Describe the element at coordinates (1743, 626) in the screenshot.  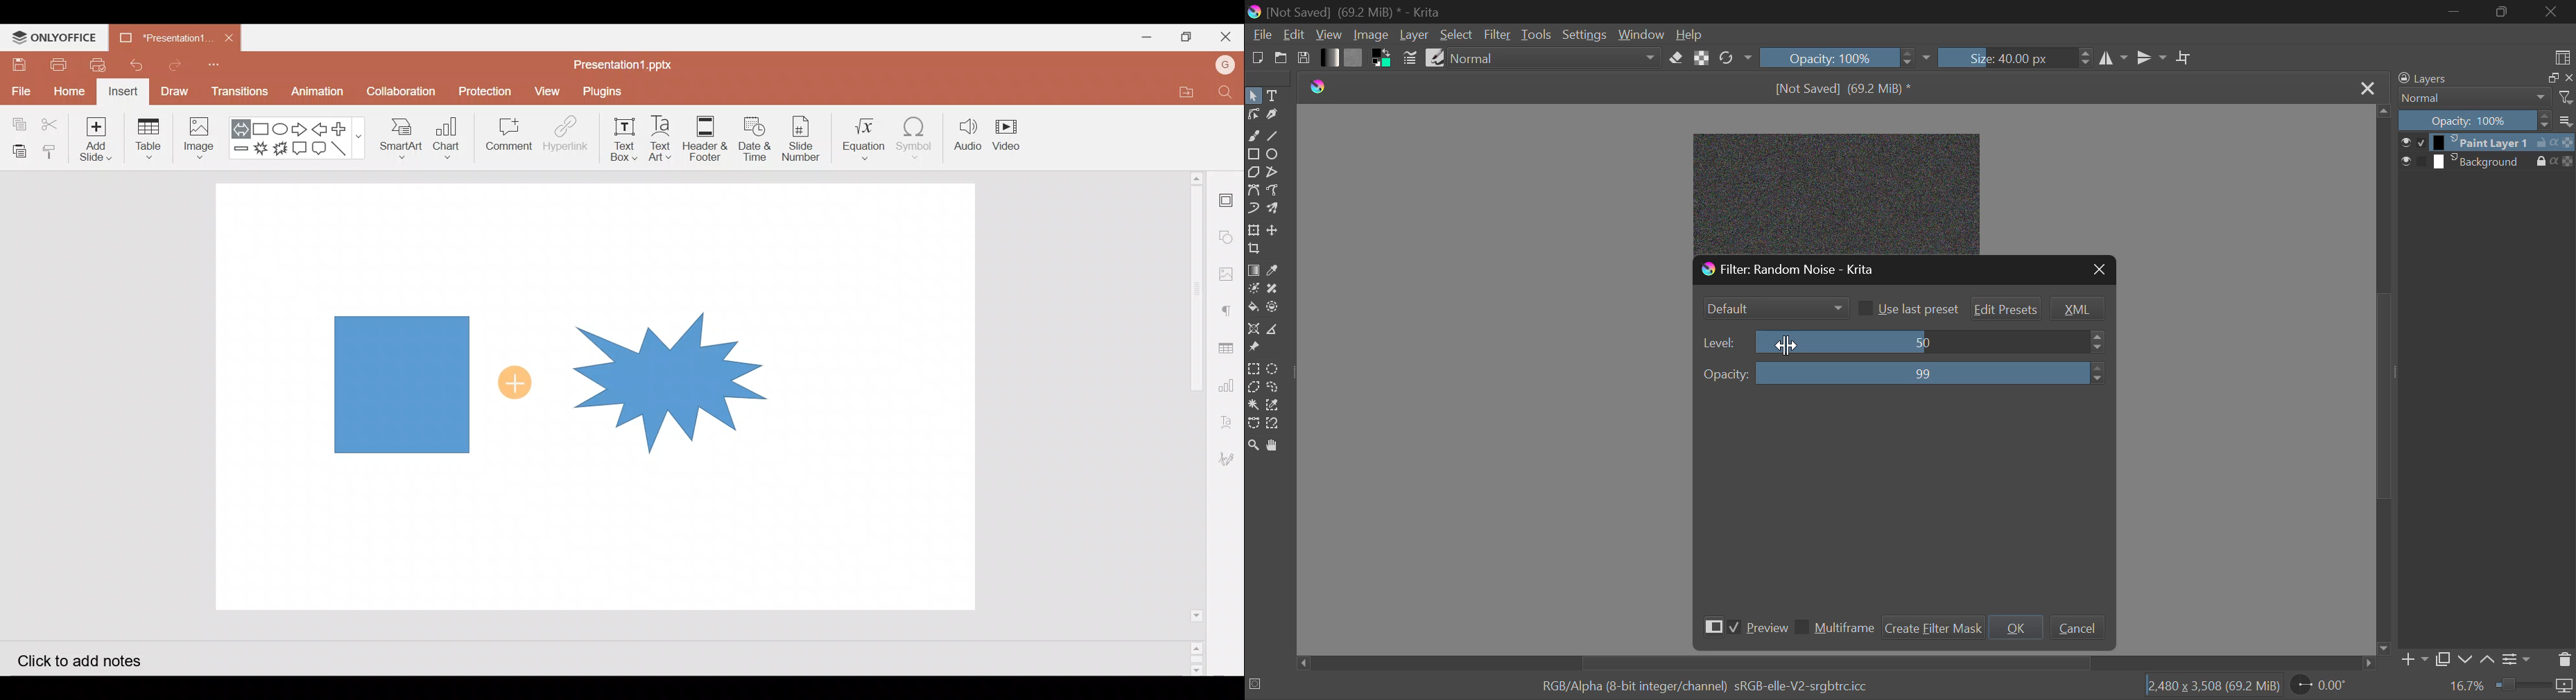
I see `Preview` at that location.